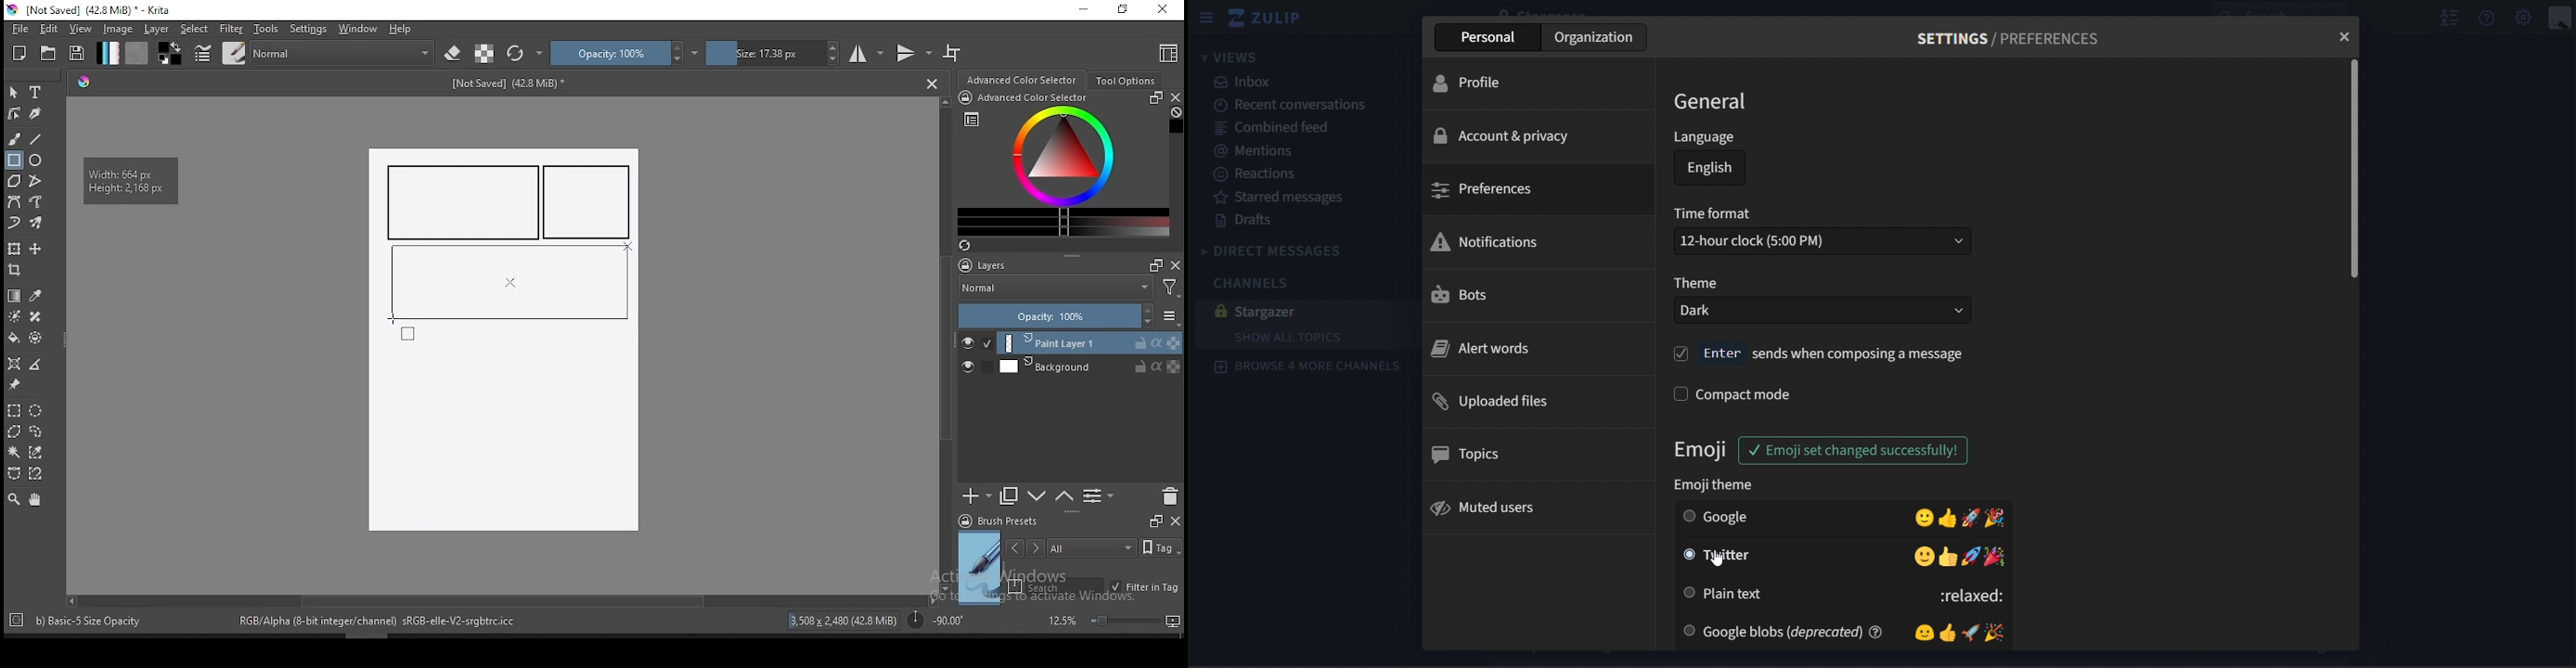 The width and height of the screenshot is (2576, 672). I want to click on combined feed, so click(1274, 129).